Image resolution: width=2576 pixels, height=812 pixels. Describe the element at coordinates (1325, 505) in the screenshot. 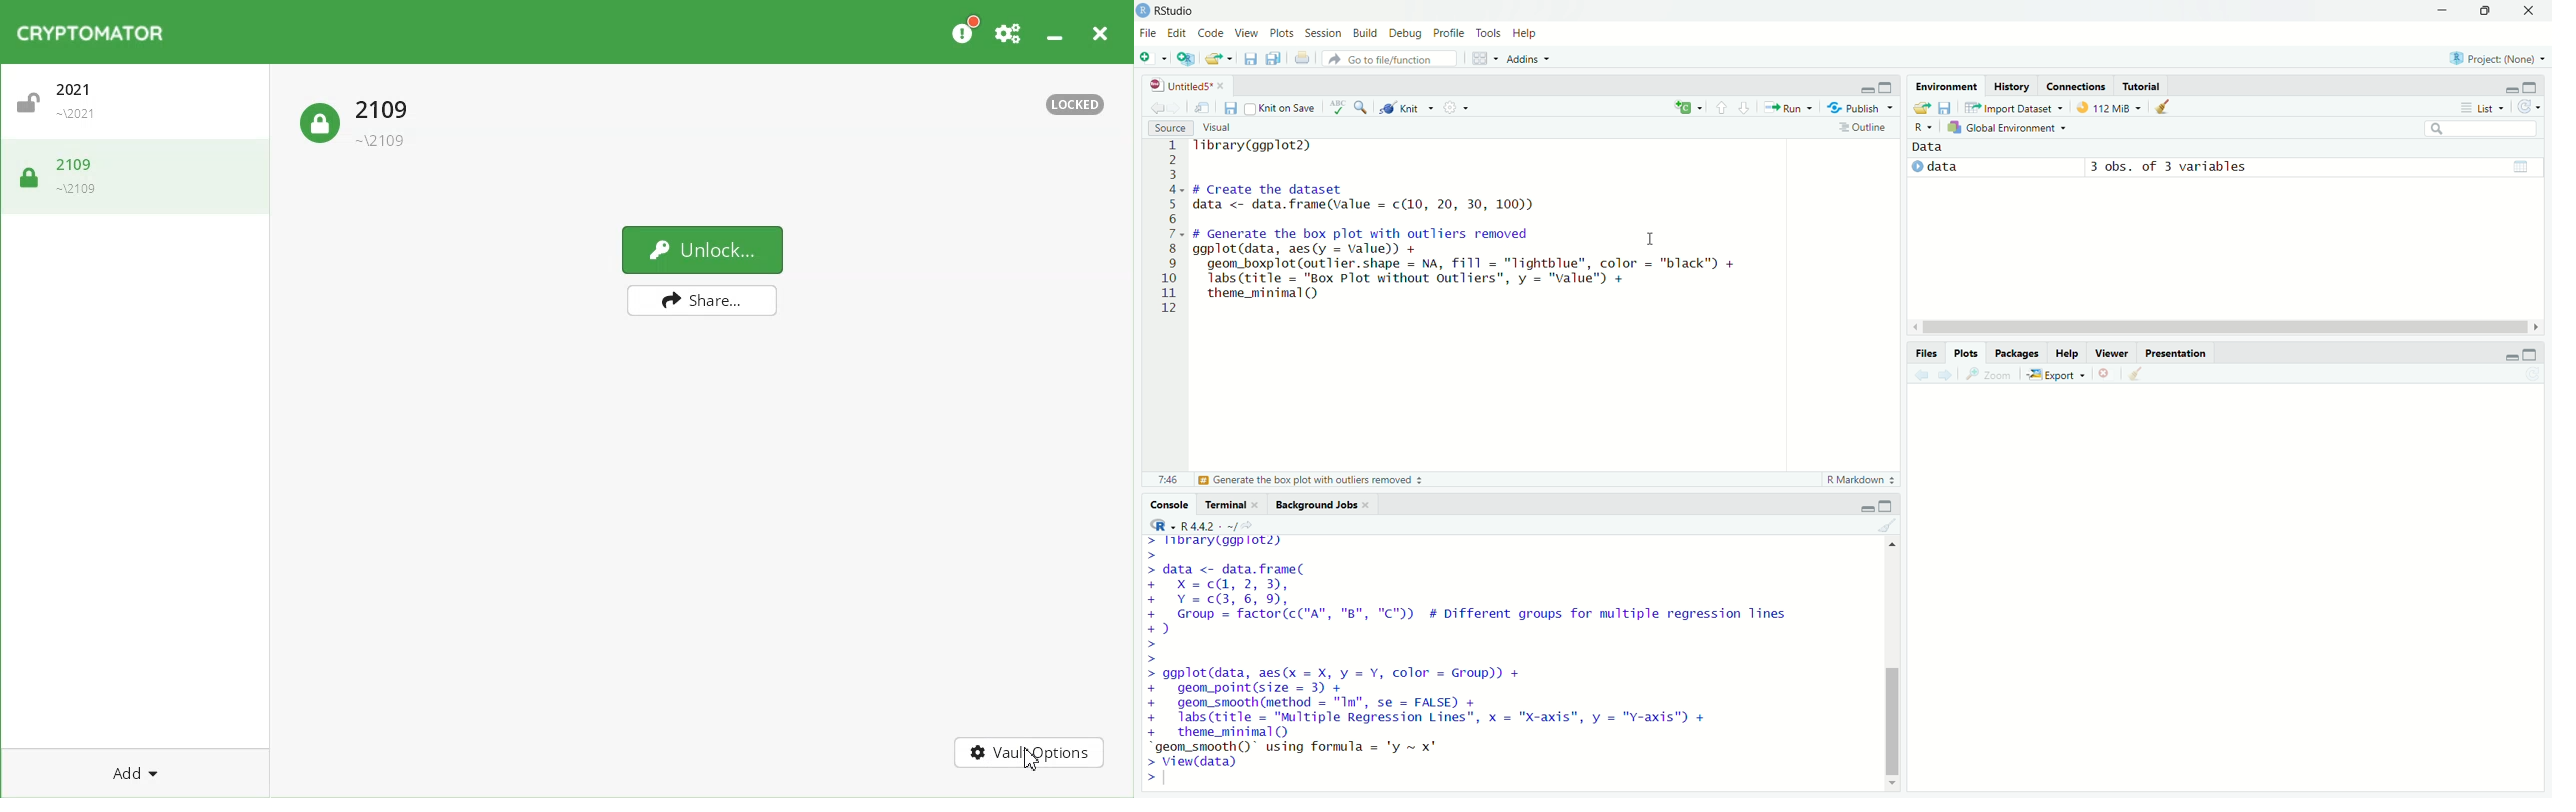

I see `Background Jobs` at that location.